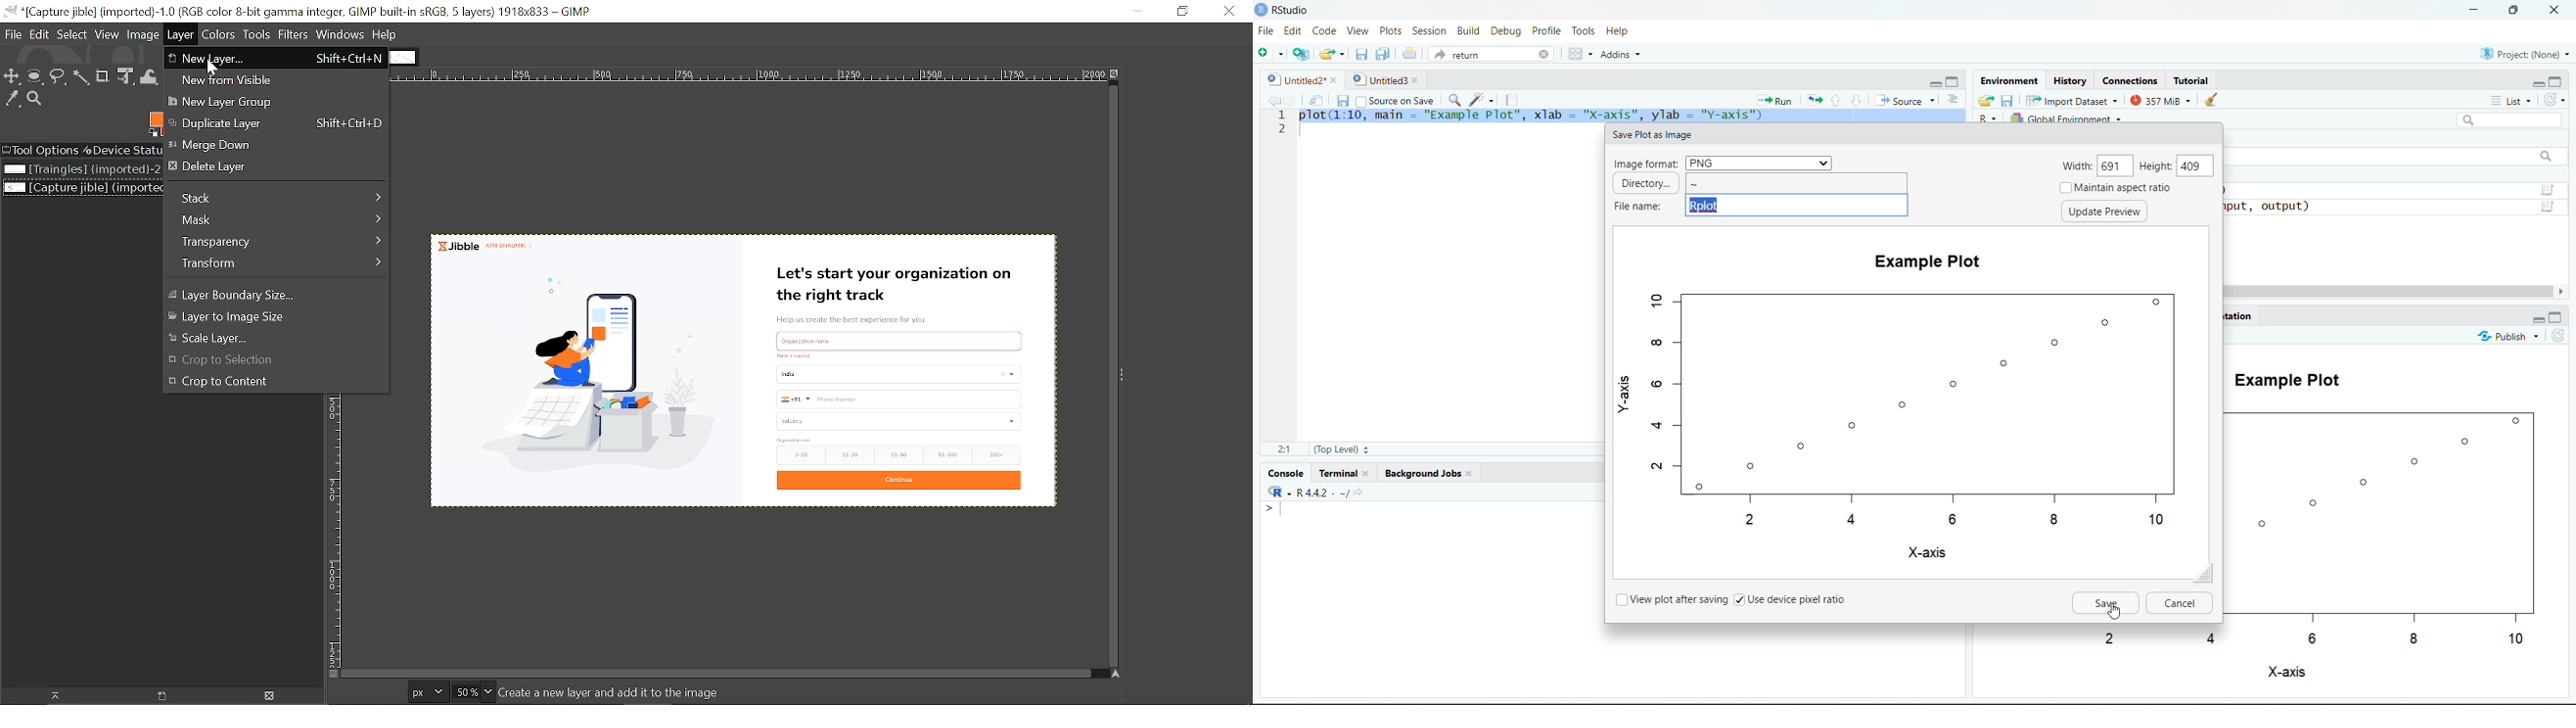  What do you see at coordinates (1468, 30) in the screenshot?
I see `Build` at bounding box center [1468, 30].